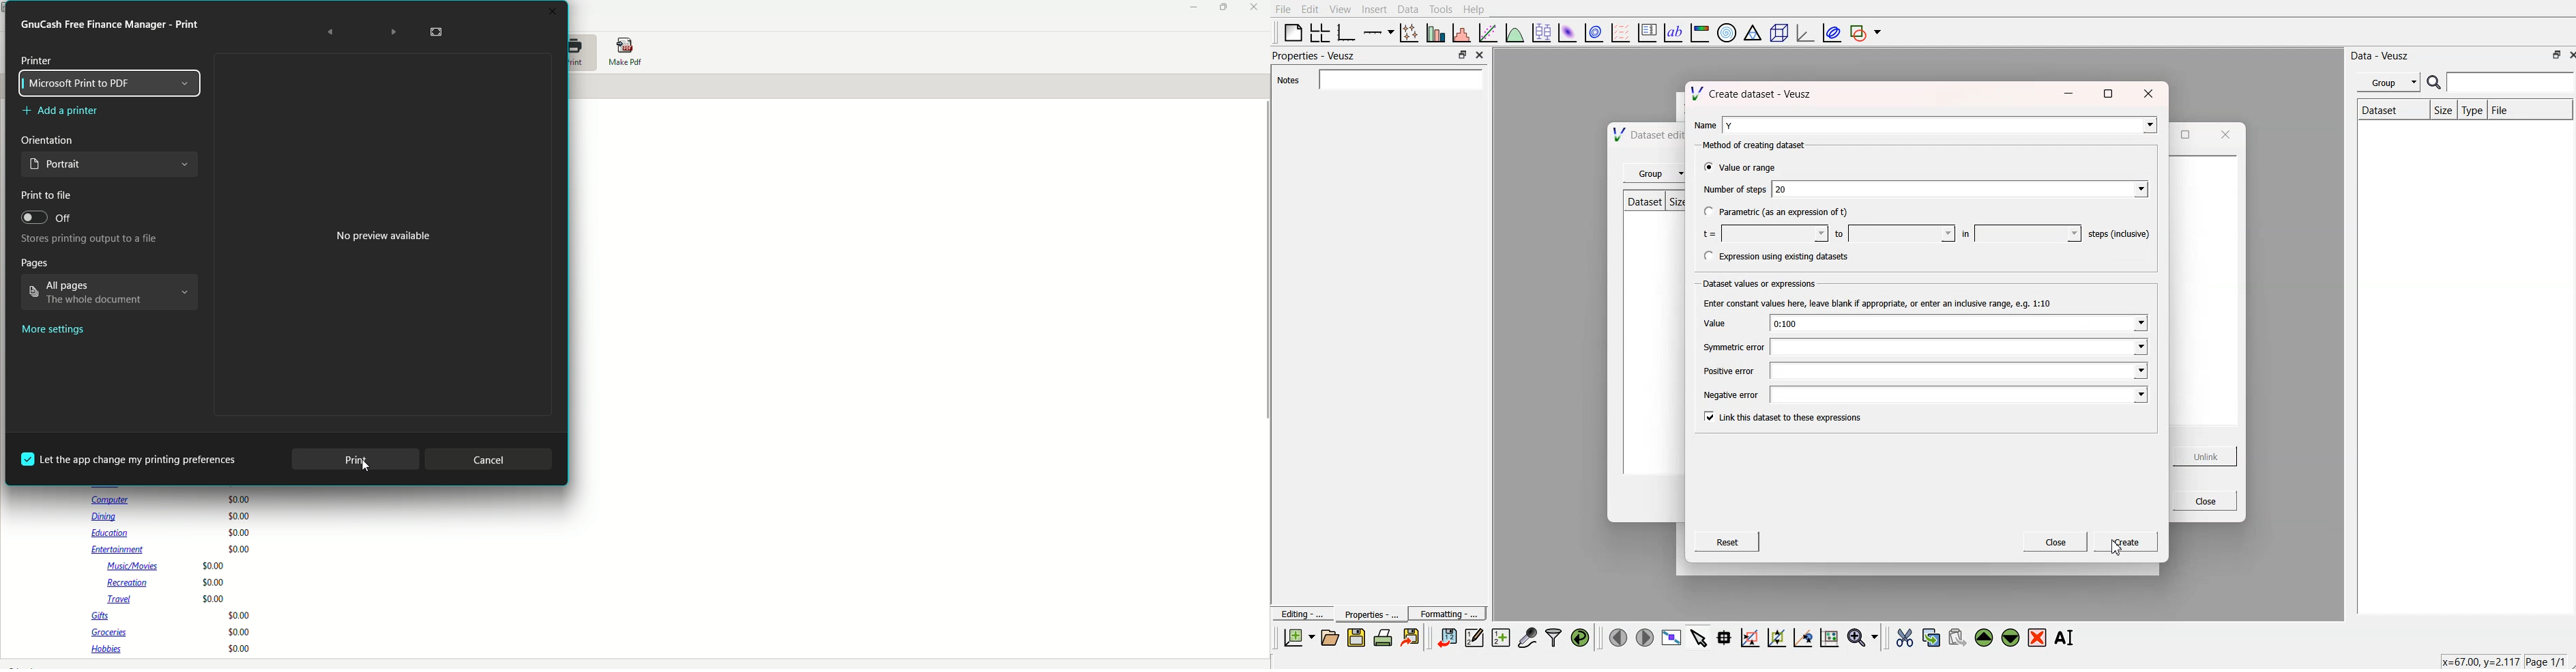 The width and height of the screenshot is (2576, 672). Describe the element at coordinates (554, 11) in the screenshot. I see `Close` at that location.